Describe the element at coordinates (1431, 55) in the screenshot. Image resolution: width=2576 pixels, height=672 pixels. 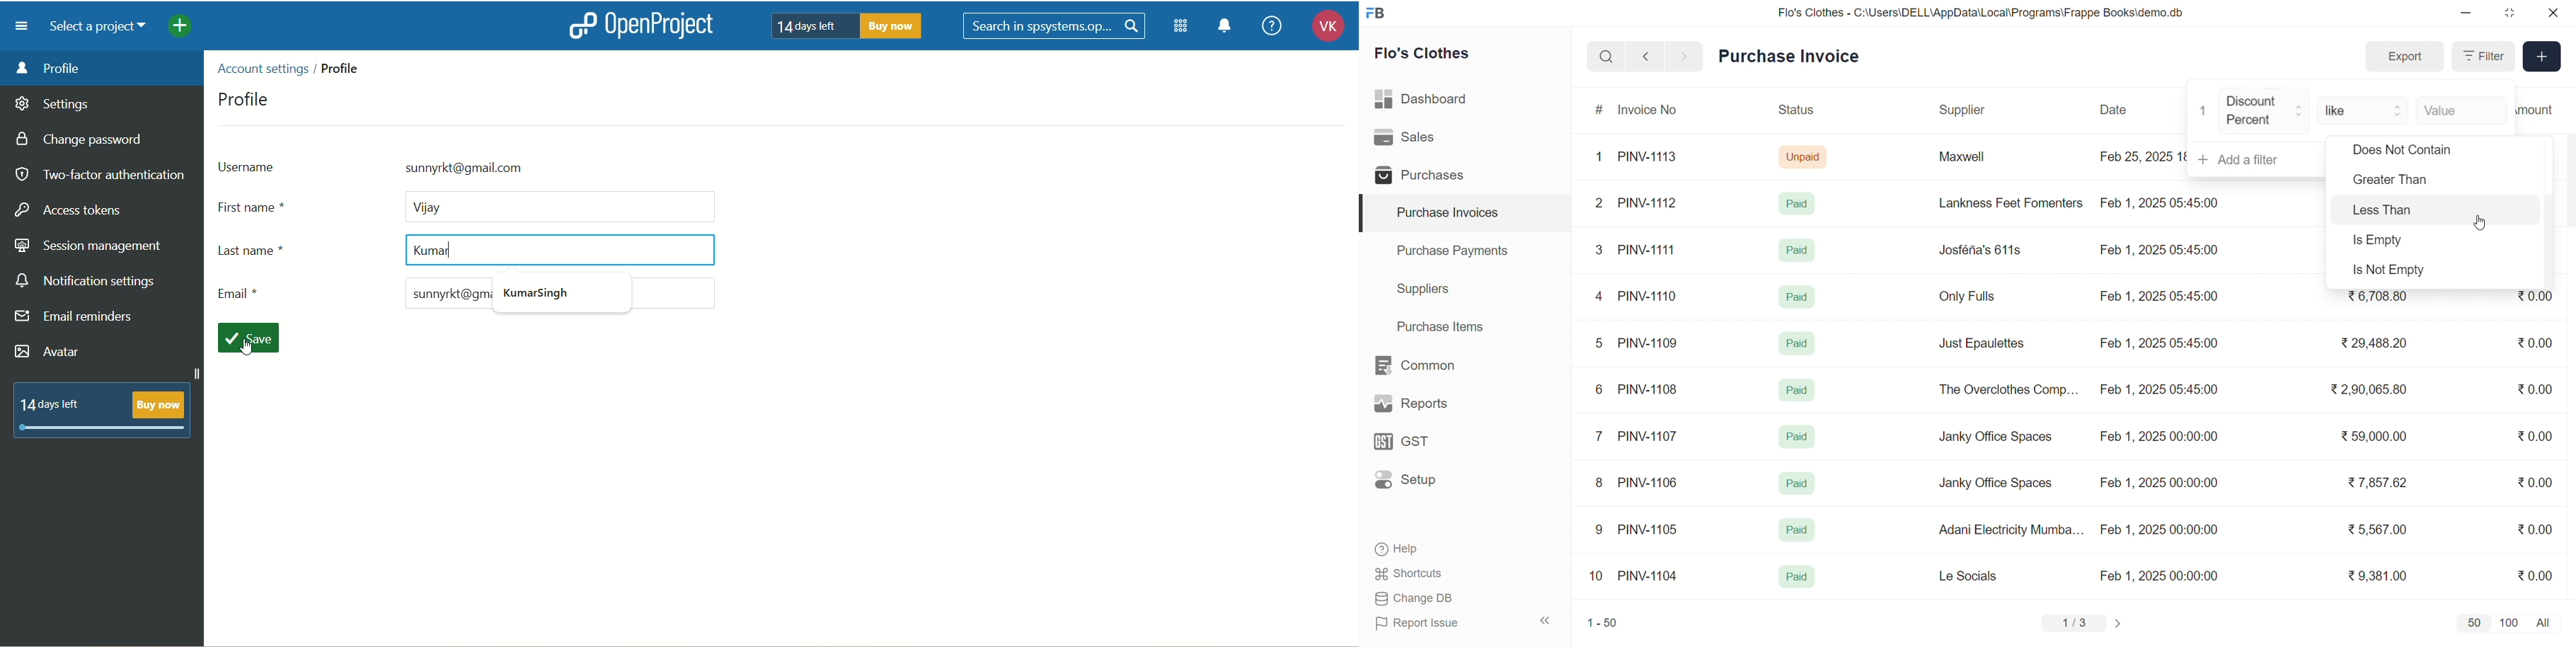
I see `Flo's Clothes` at that location.